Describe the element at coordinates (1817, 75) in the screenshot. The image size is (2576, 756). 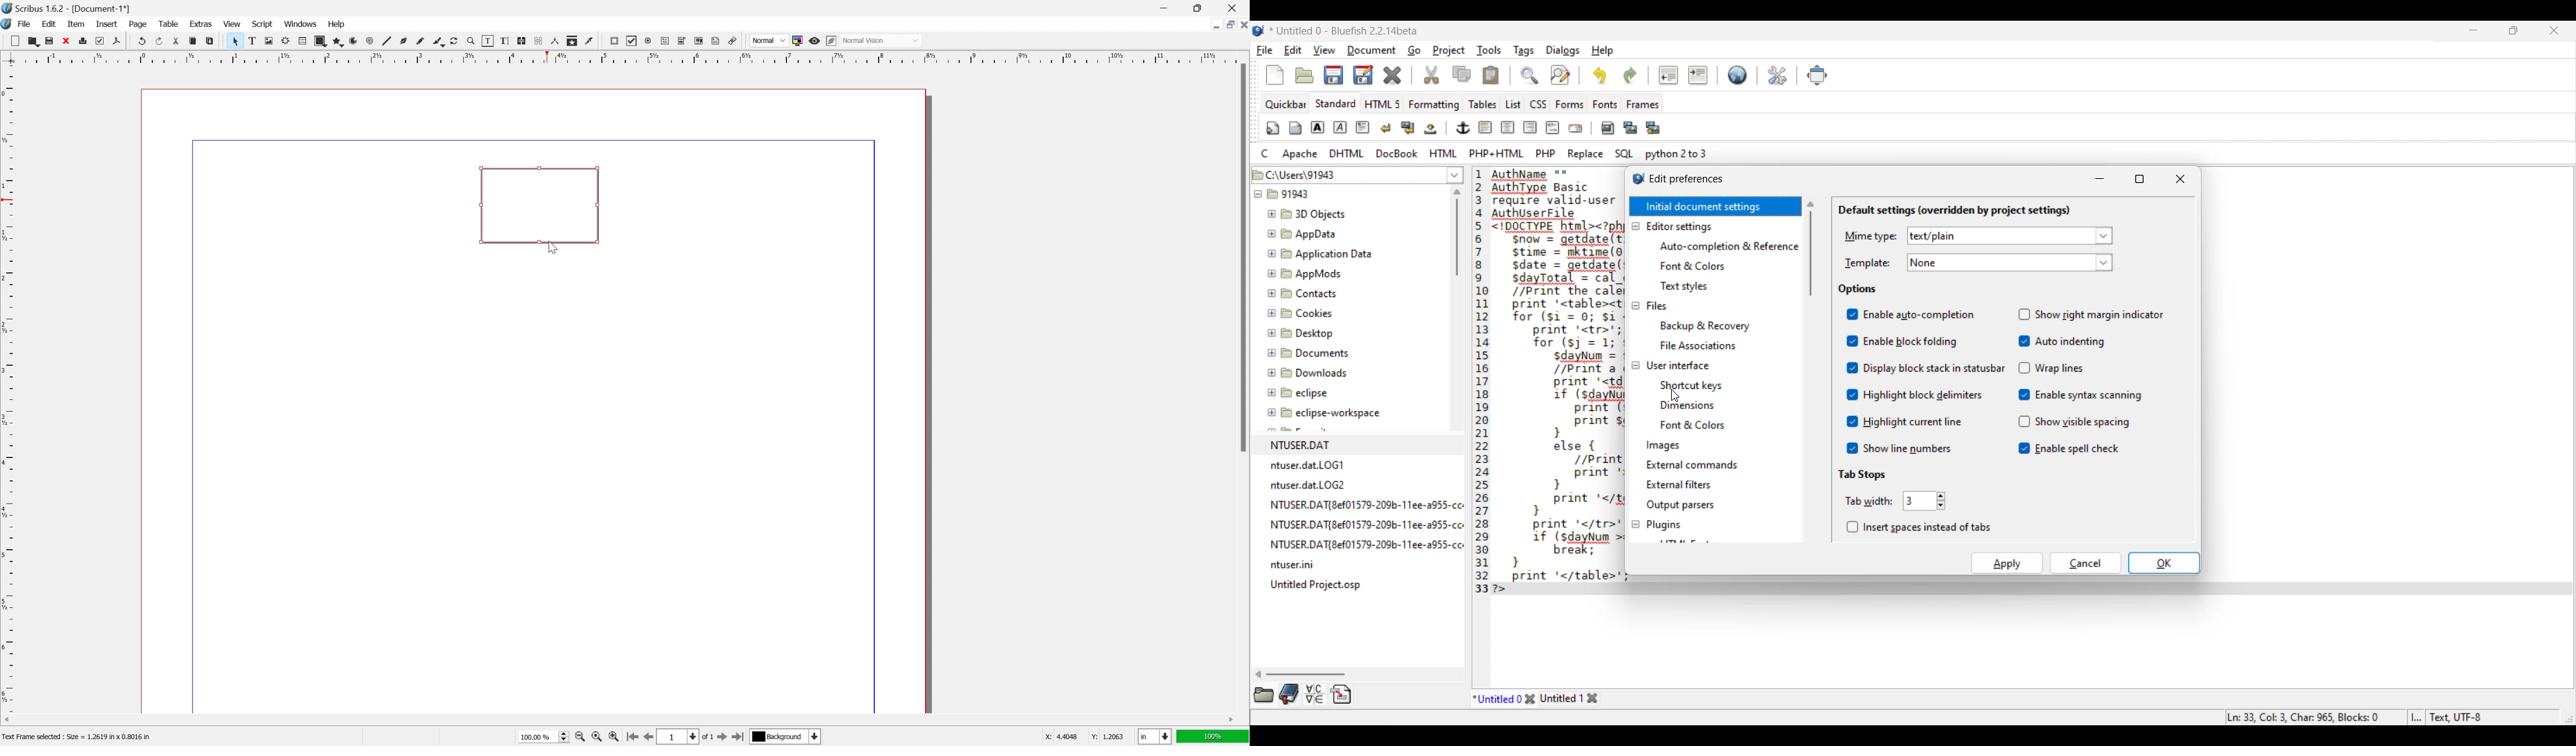
I see `Move` at that location.